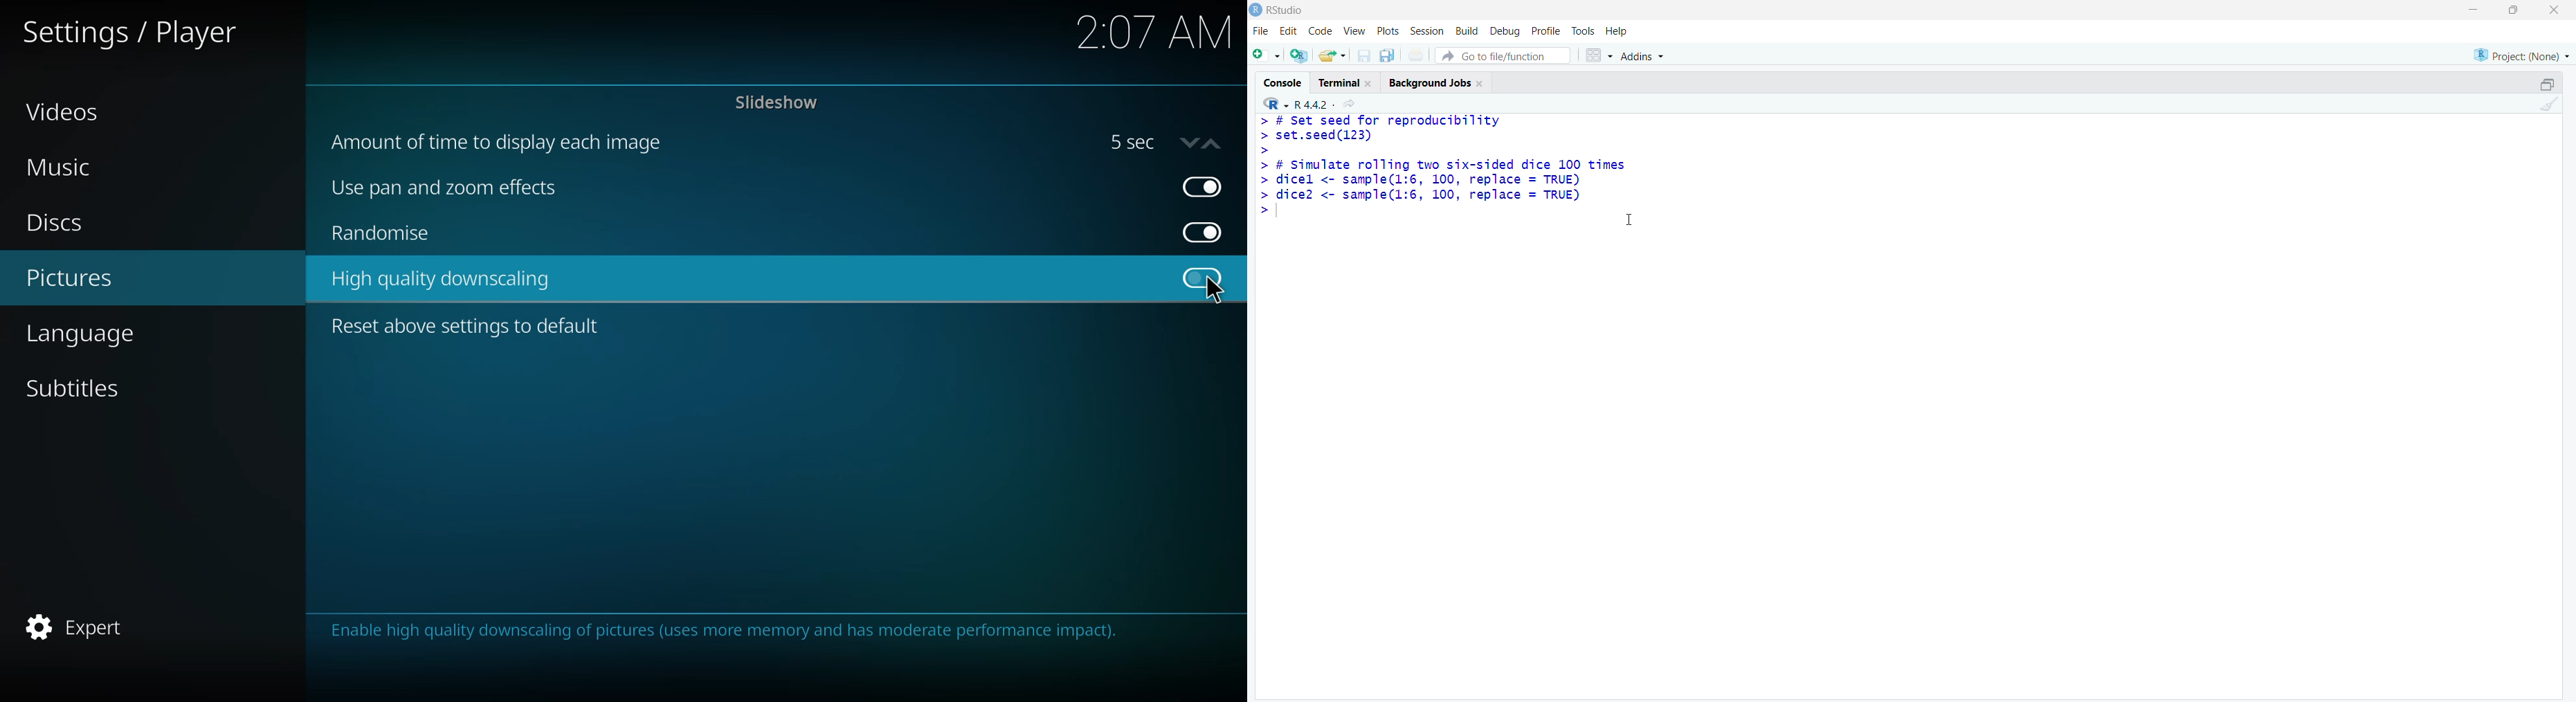  What do you see at coordinates (1644, 56) in the screenshot?
I see `Addins` at bounding box center [1644, 56].